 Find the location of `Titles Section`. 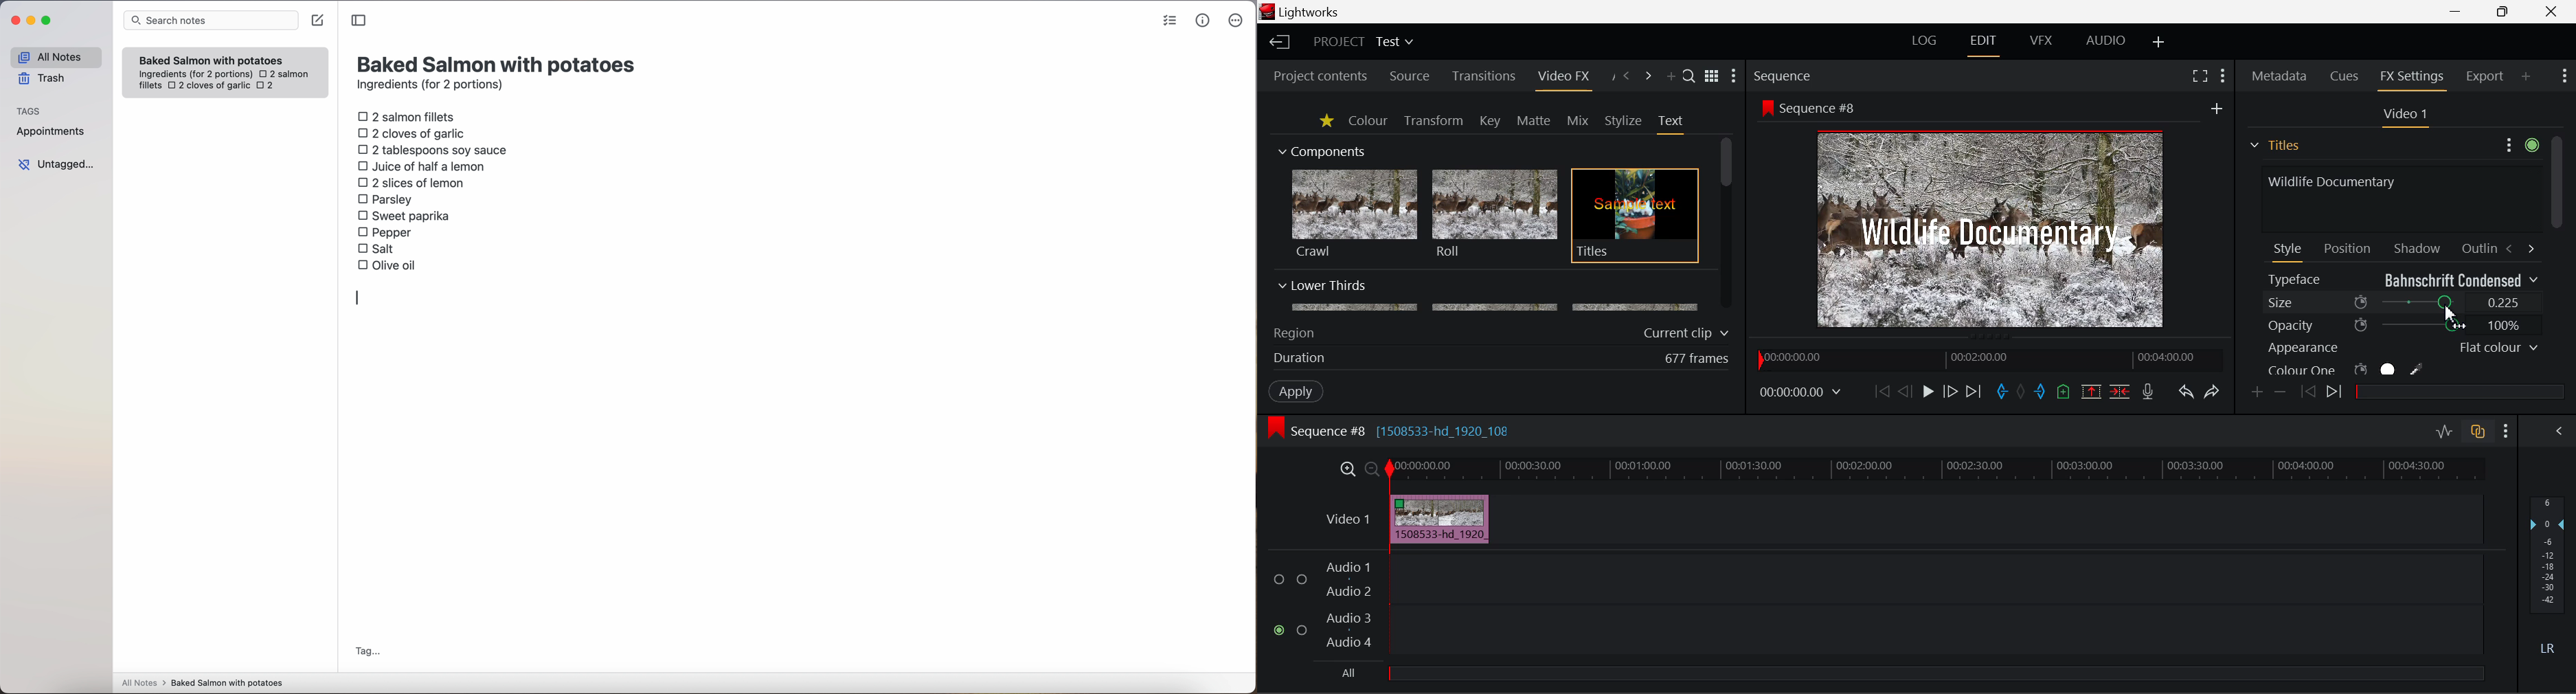

Titles Section is located at coordinates (2274, 145).